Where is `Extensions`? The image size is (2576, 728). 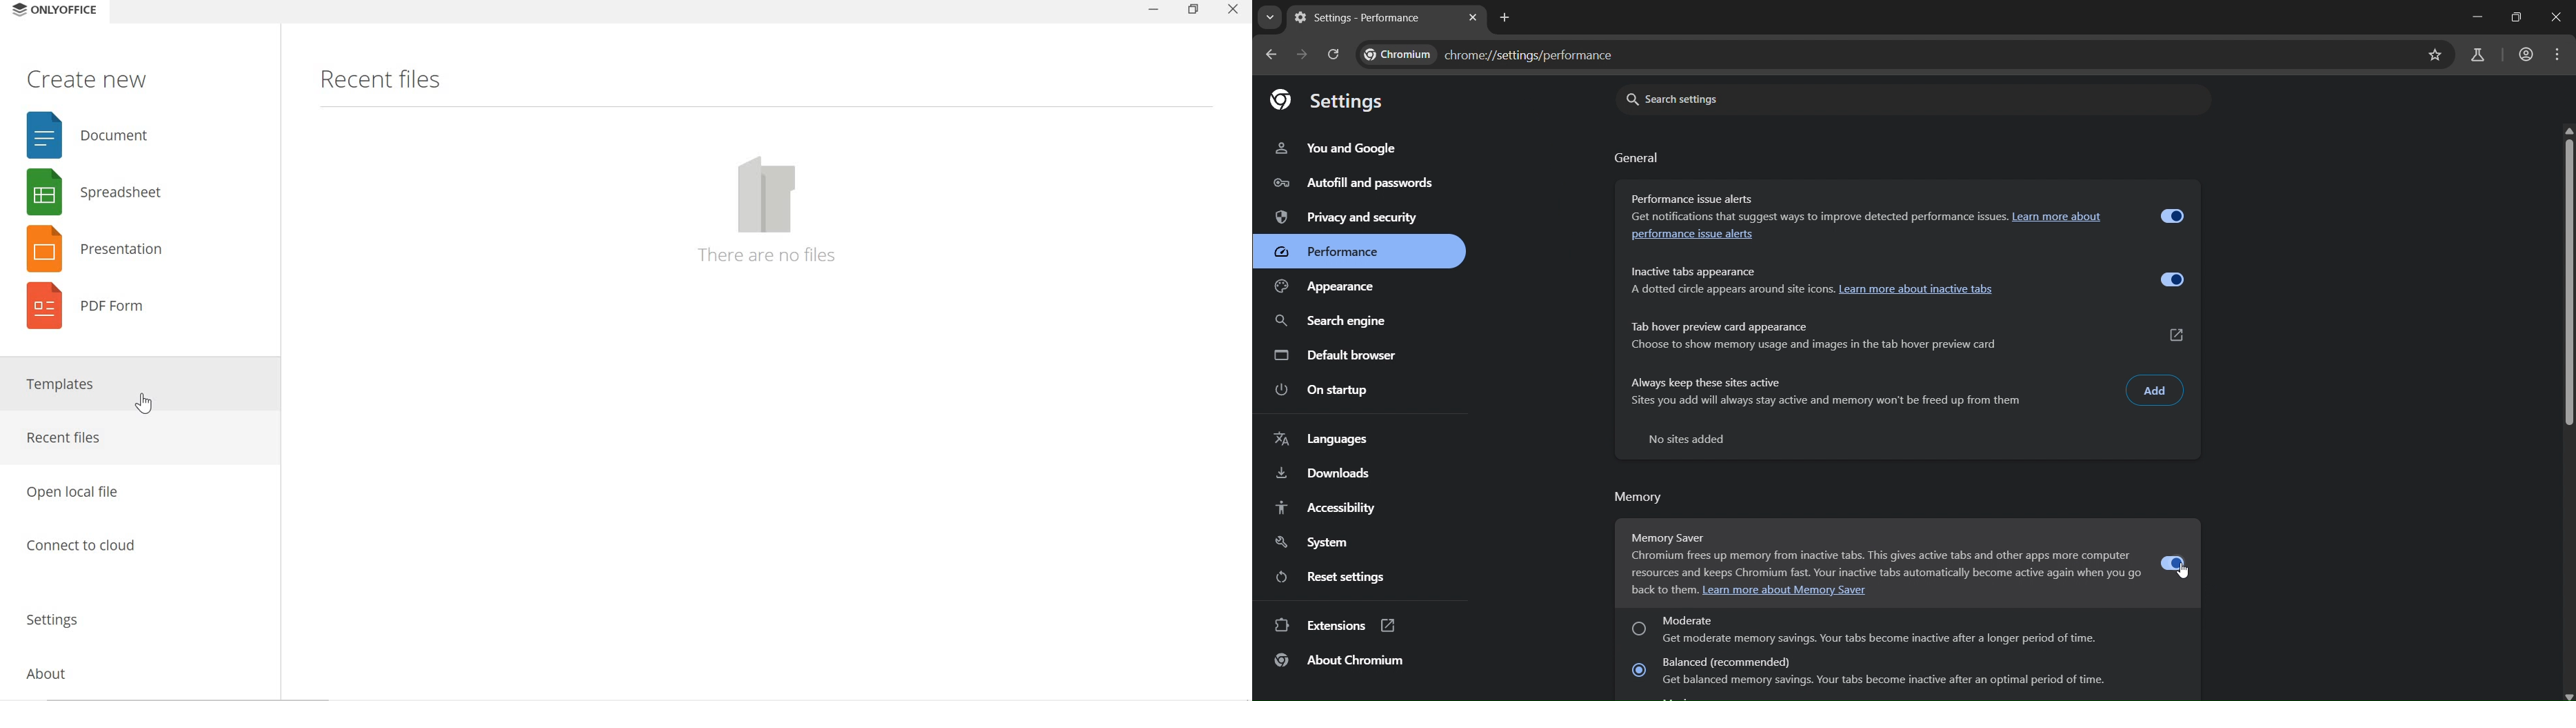
Extensions is located at coordinates (1331, 625).